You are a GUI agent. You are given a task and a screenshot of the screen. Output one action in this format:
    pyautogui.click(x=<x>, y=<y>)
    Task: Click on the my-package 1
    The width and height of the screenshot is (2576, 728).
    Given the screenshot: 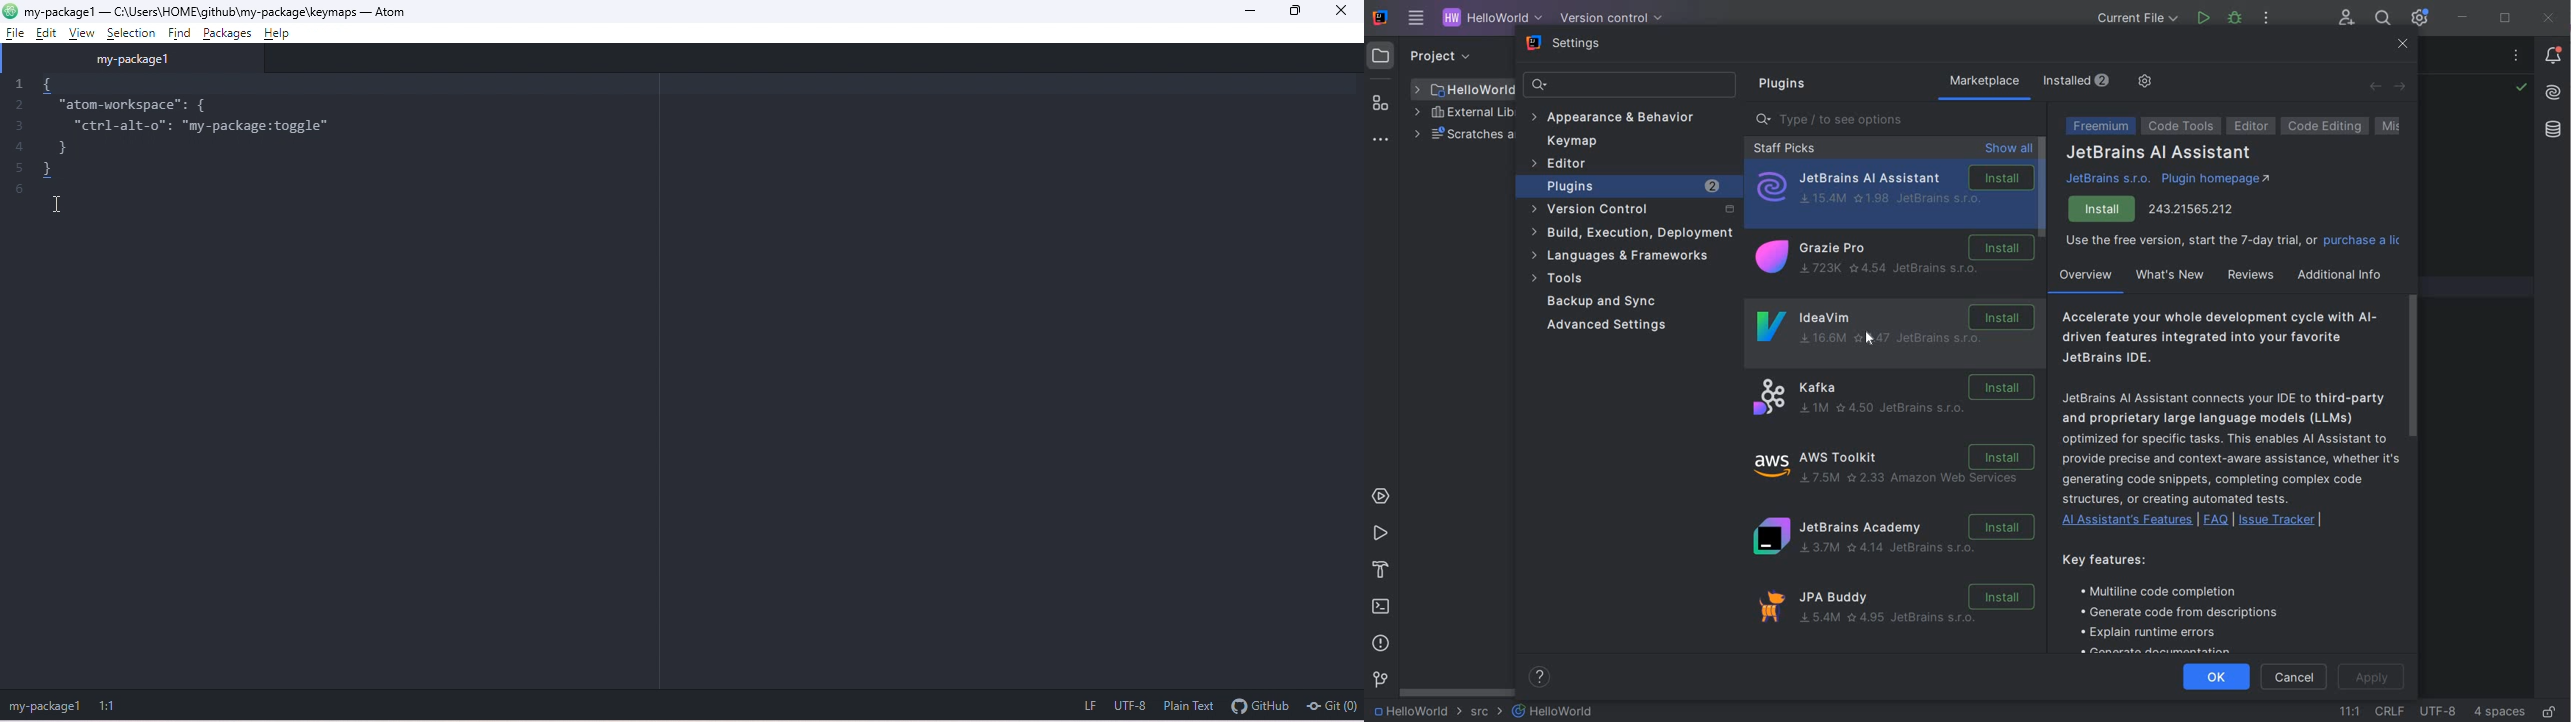 What is the action you would take?
    pyautogui.click(x=42, y=706)
    